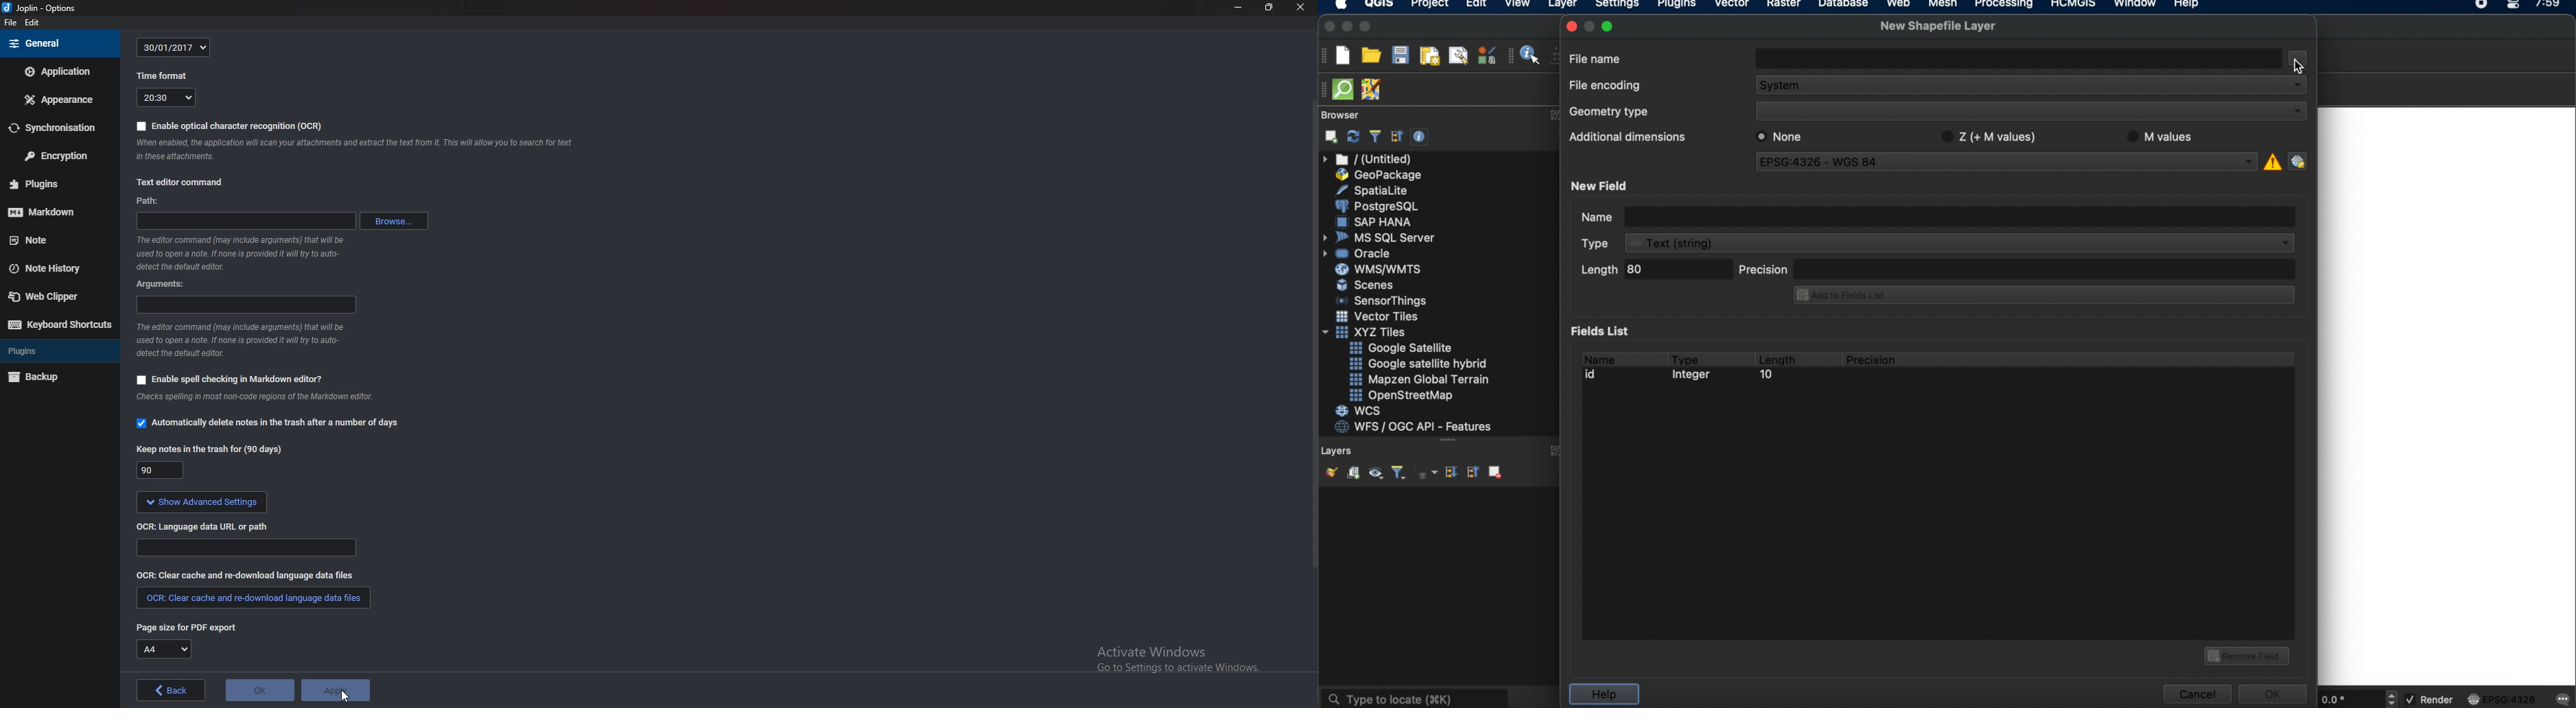 Image resolution: width=2576 pixels, height=728 pixels. What do you see at coordinates (1342, 55) in the screenshot?
I see `new project` at bounding box center [1342, 55].